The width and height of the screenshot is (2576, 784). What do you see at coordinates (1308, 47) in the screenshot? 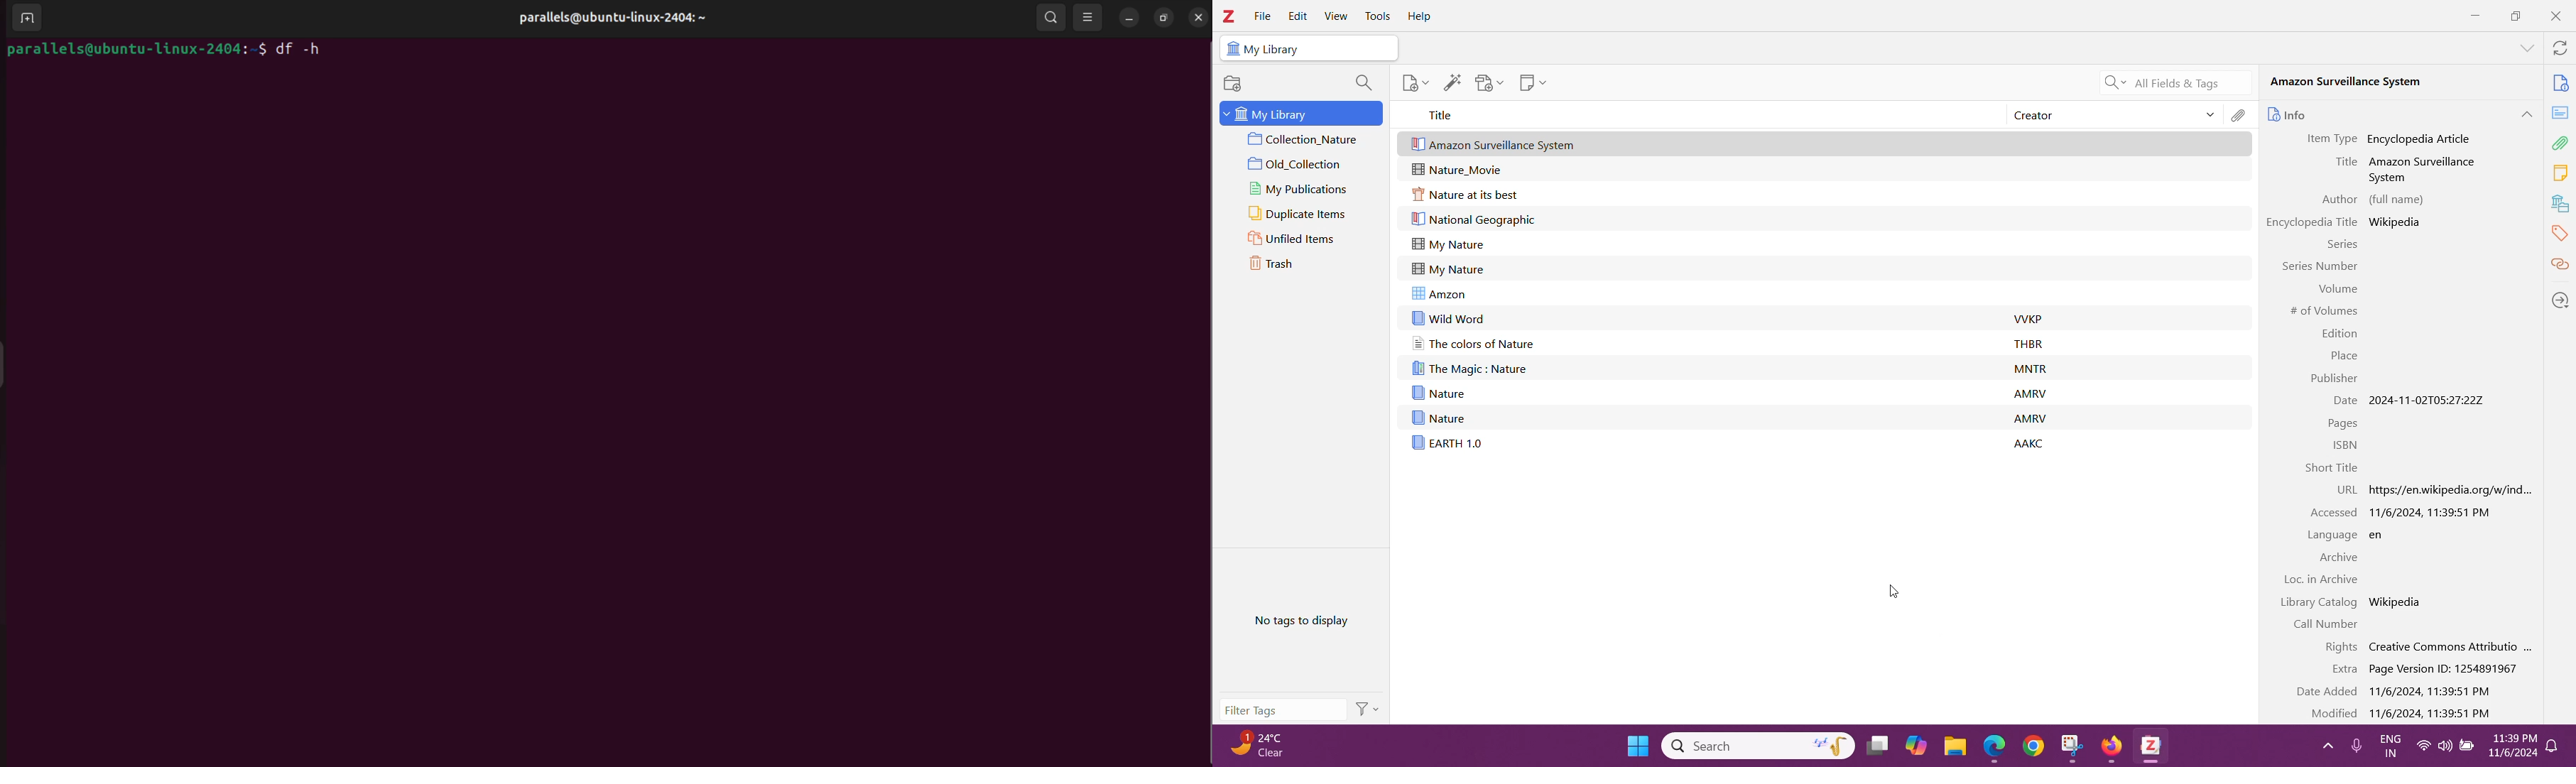
I see `My Library` at bounding box center [1308, 47].